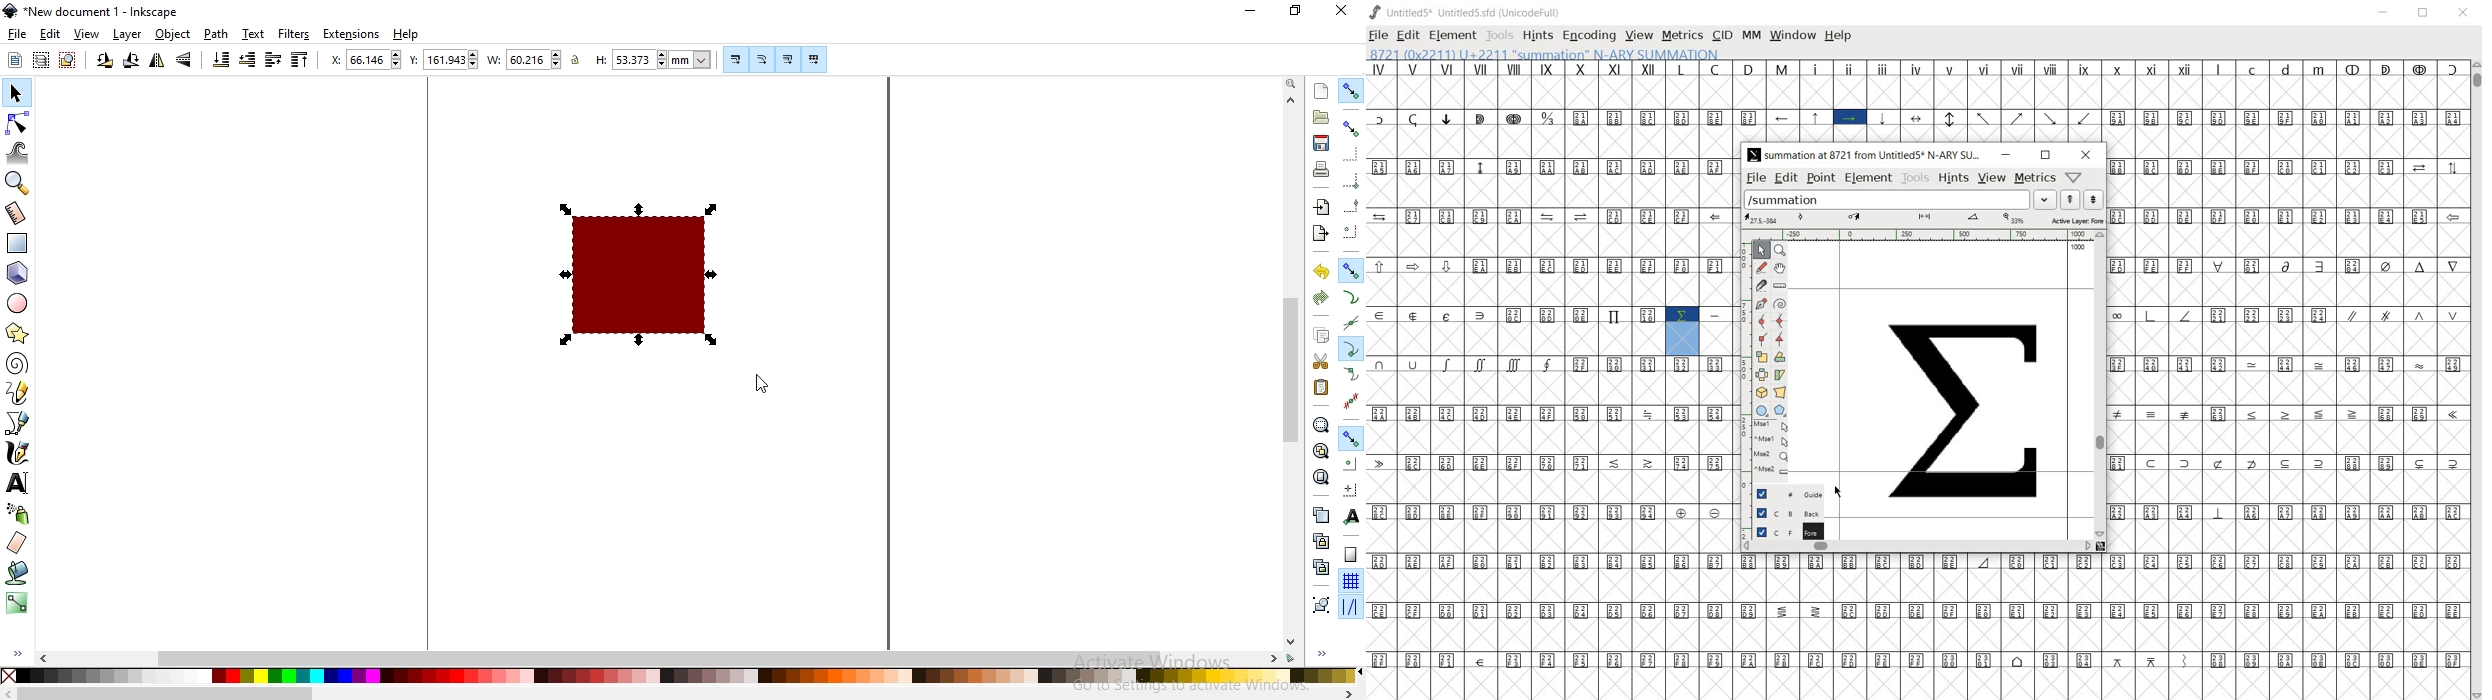 The image size is (2492, 700). I want to click on deselect any selected objects or nodes, so click(66, 61).